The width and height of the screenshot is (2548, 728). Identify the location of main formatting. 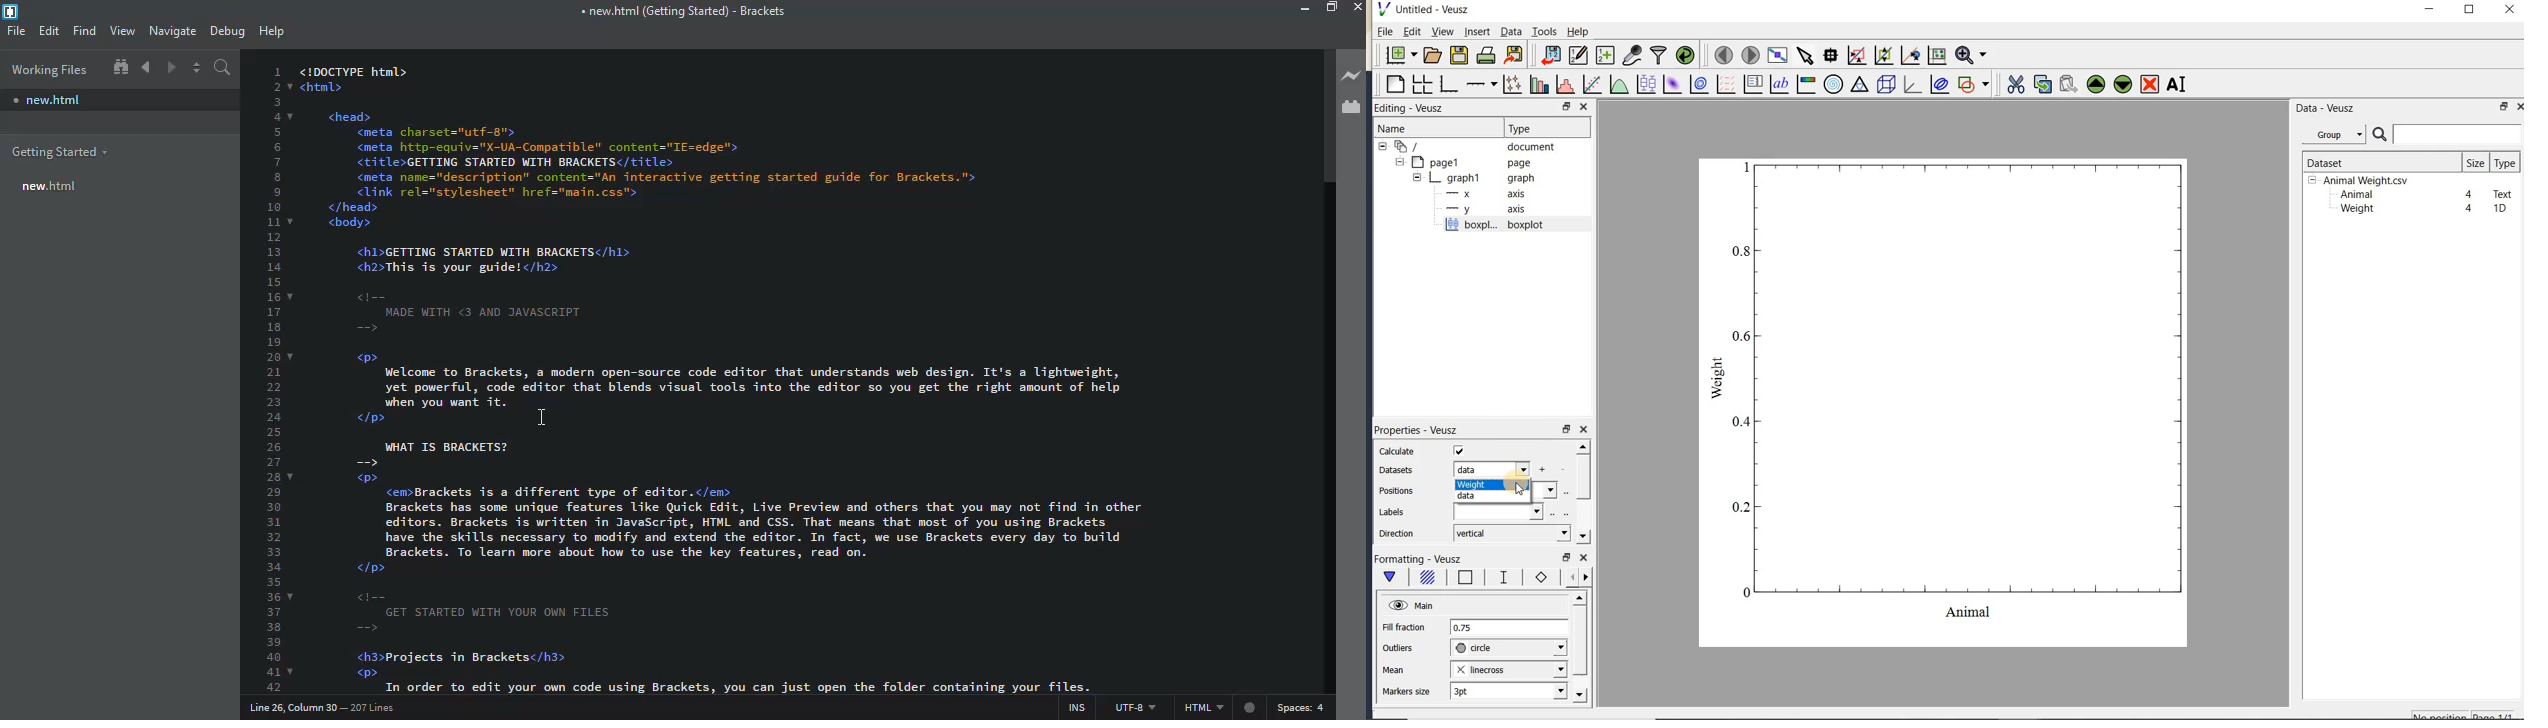
(1389, 579).